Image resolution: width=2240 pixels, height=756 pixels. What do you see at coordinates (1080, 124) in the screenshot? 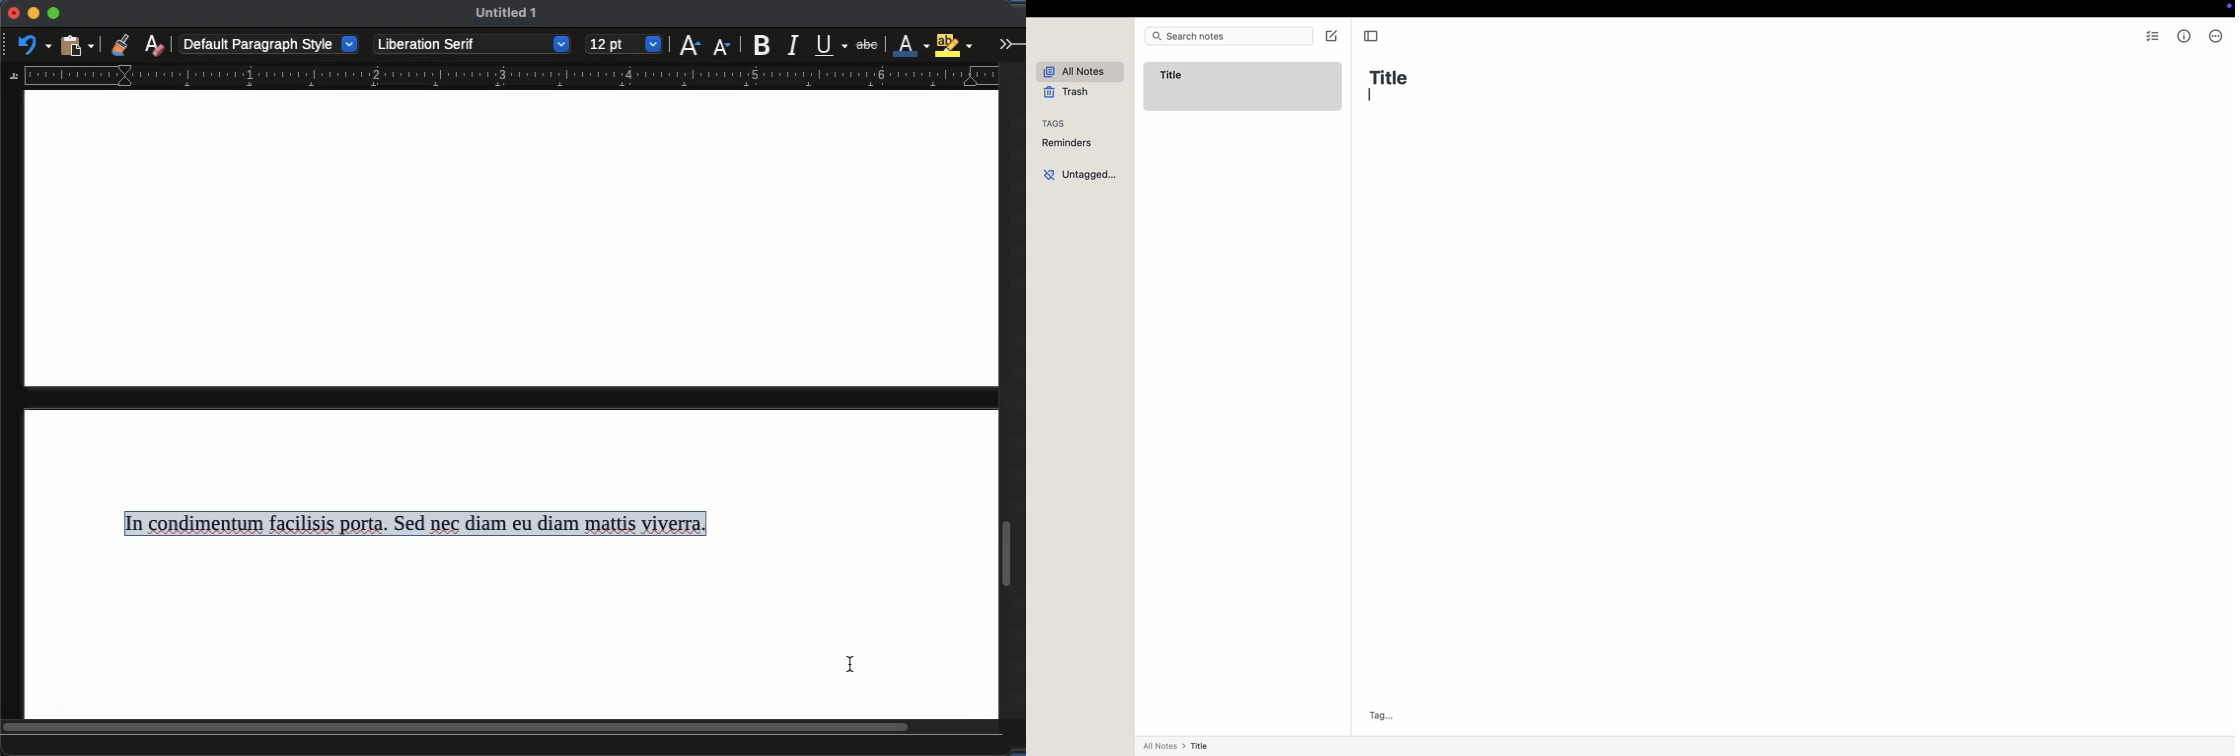
I see `tags` at bounding box center [1080, 124].